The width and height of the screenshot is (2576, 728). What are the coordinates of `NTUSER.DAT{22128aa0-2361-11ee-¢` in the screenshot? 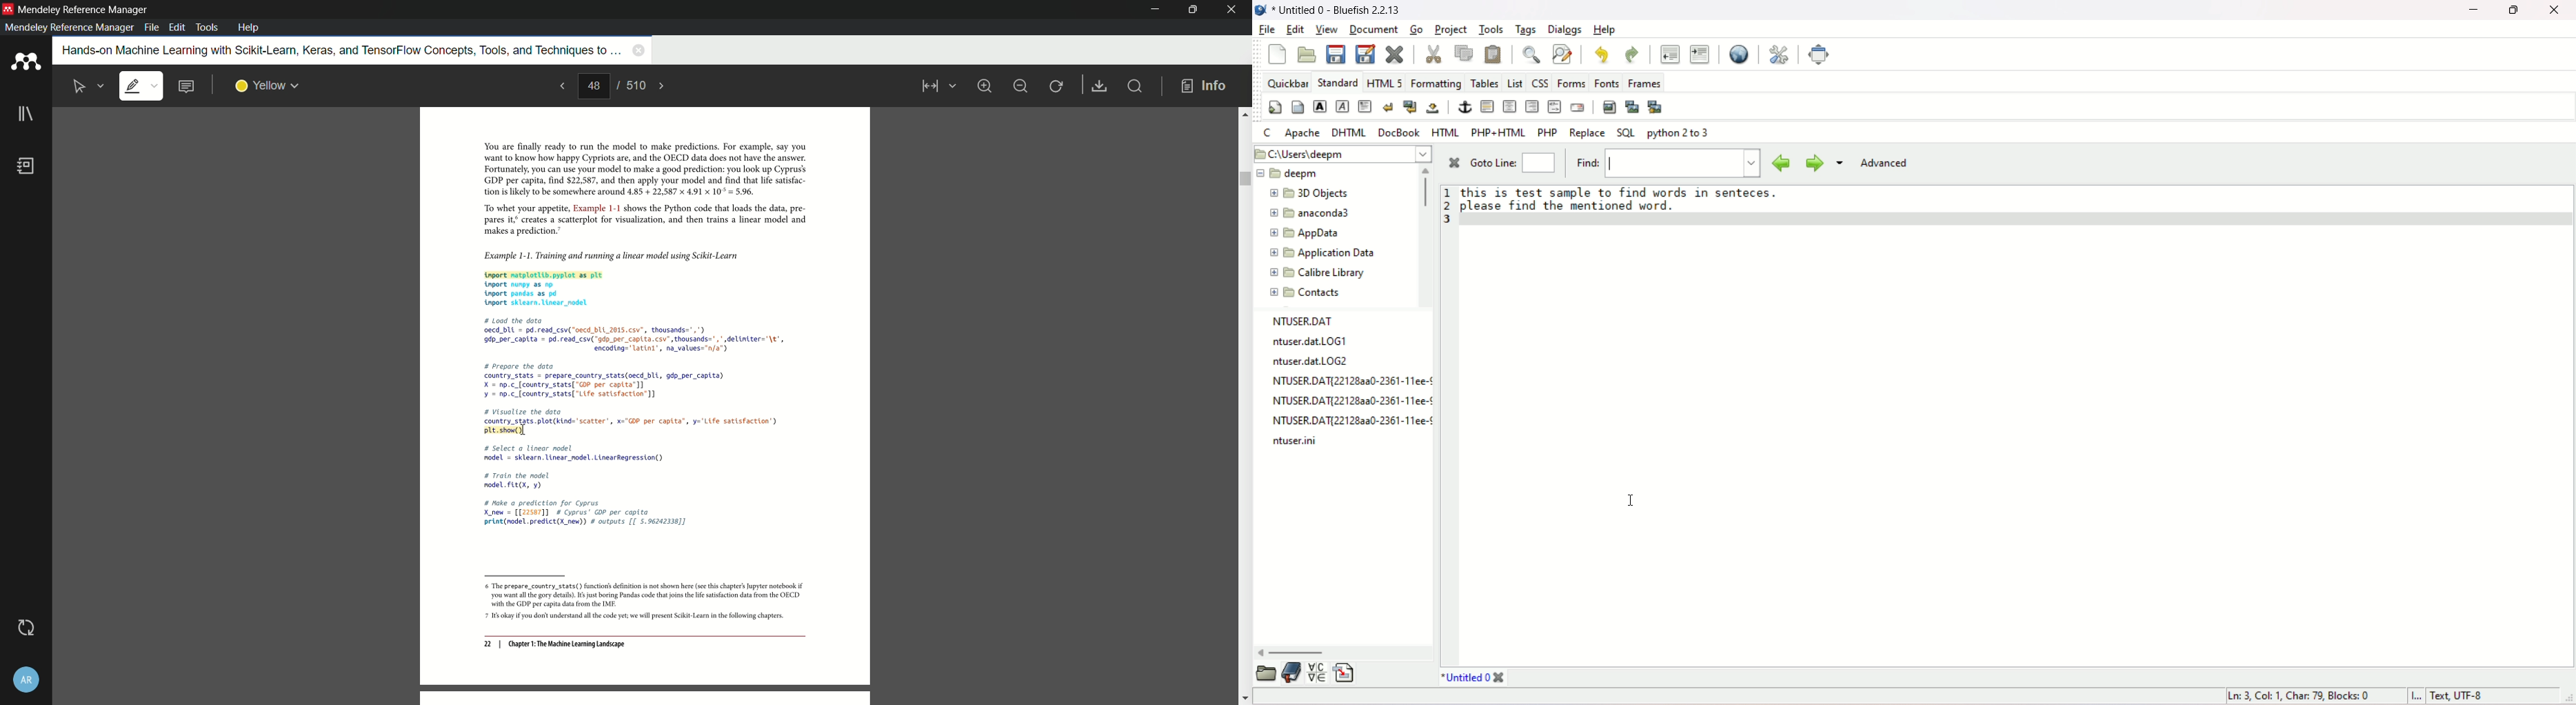 It's located at (1354, 400).